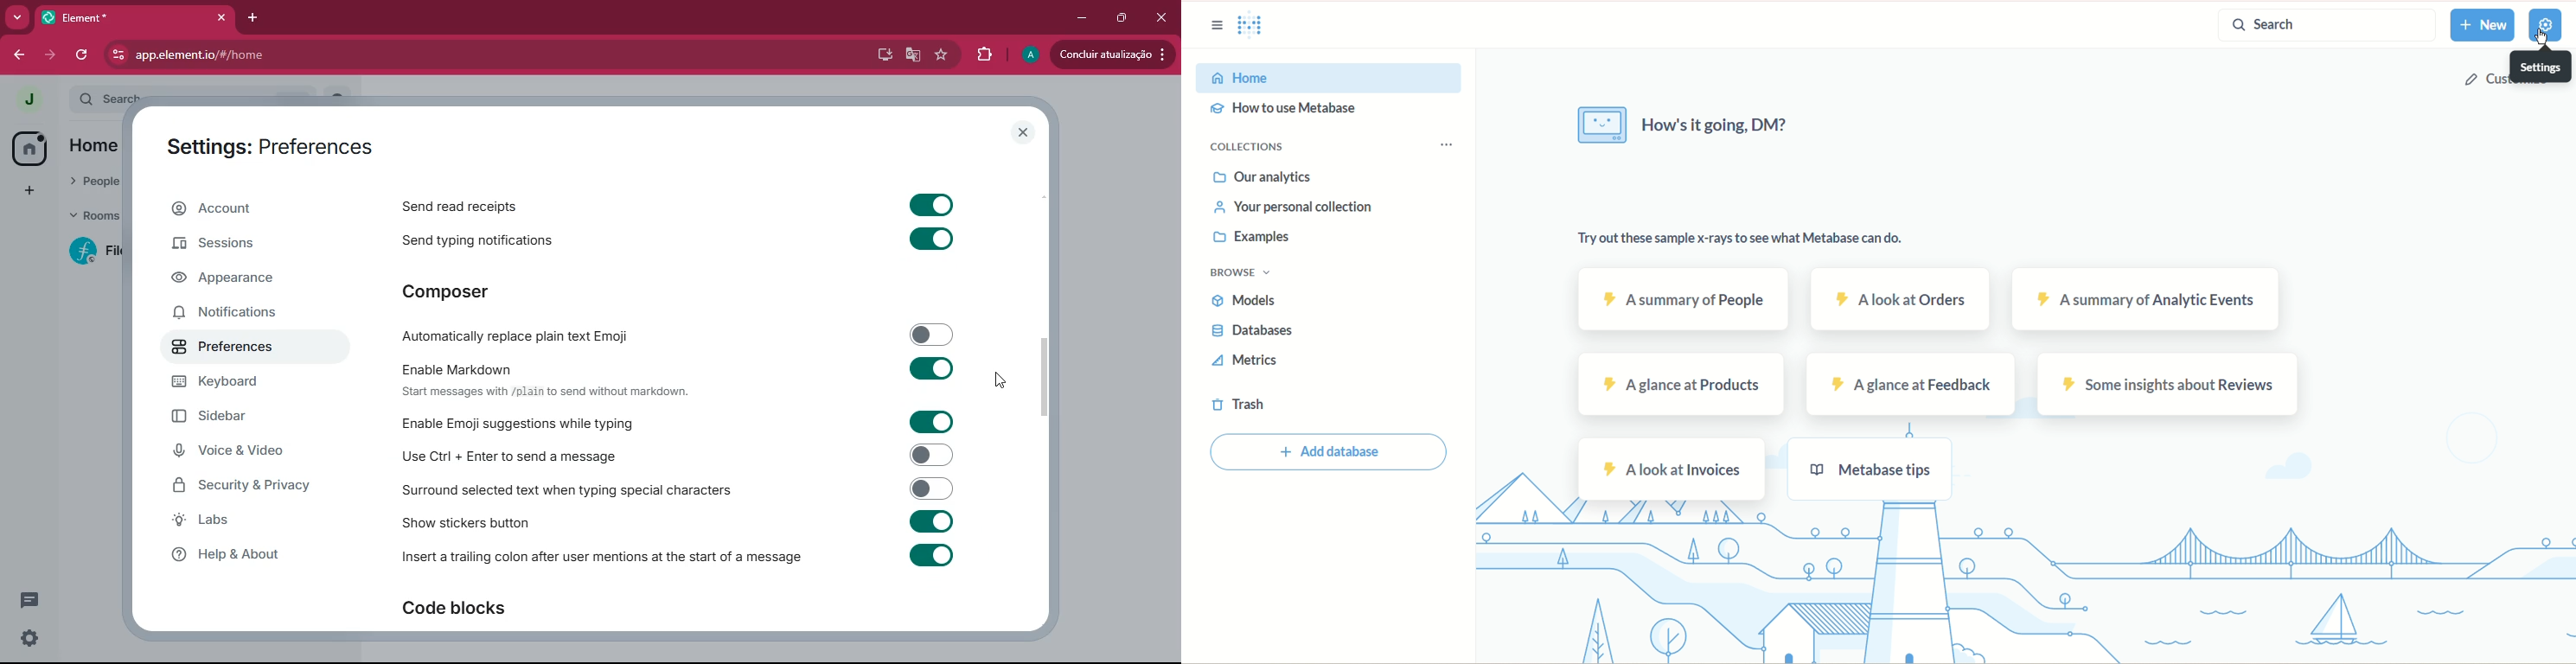 The height and width of the screenshot is (672, 2576). Describe the element at coordinates (240, 385) in the screenshot. I see `keyboard` at that location.